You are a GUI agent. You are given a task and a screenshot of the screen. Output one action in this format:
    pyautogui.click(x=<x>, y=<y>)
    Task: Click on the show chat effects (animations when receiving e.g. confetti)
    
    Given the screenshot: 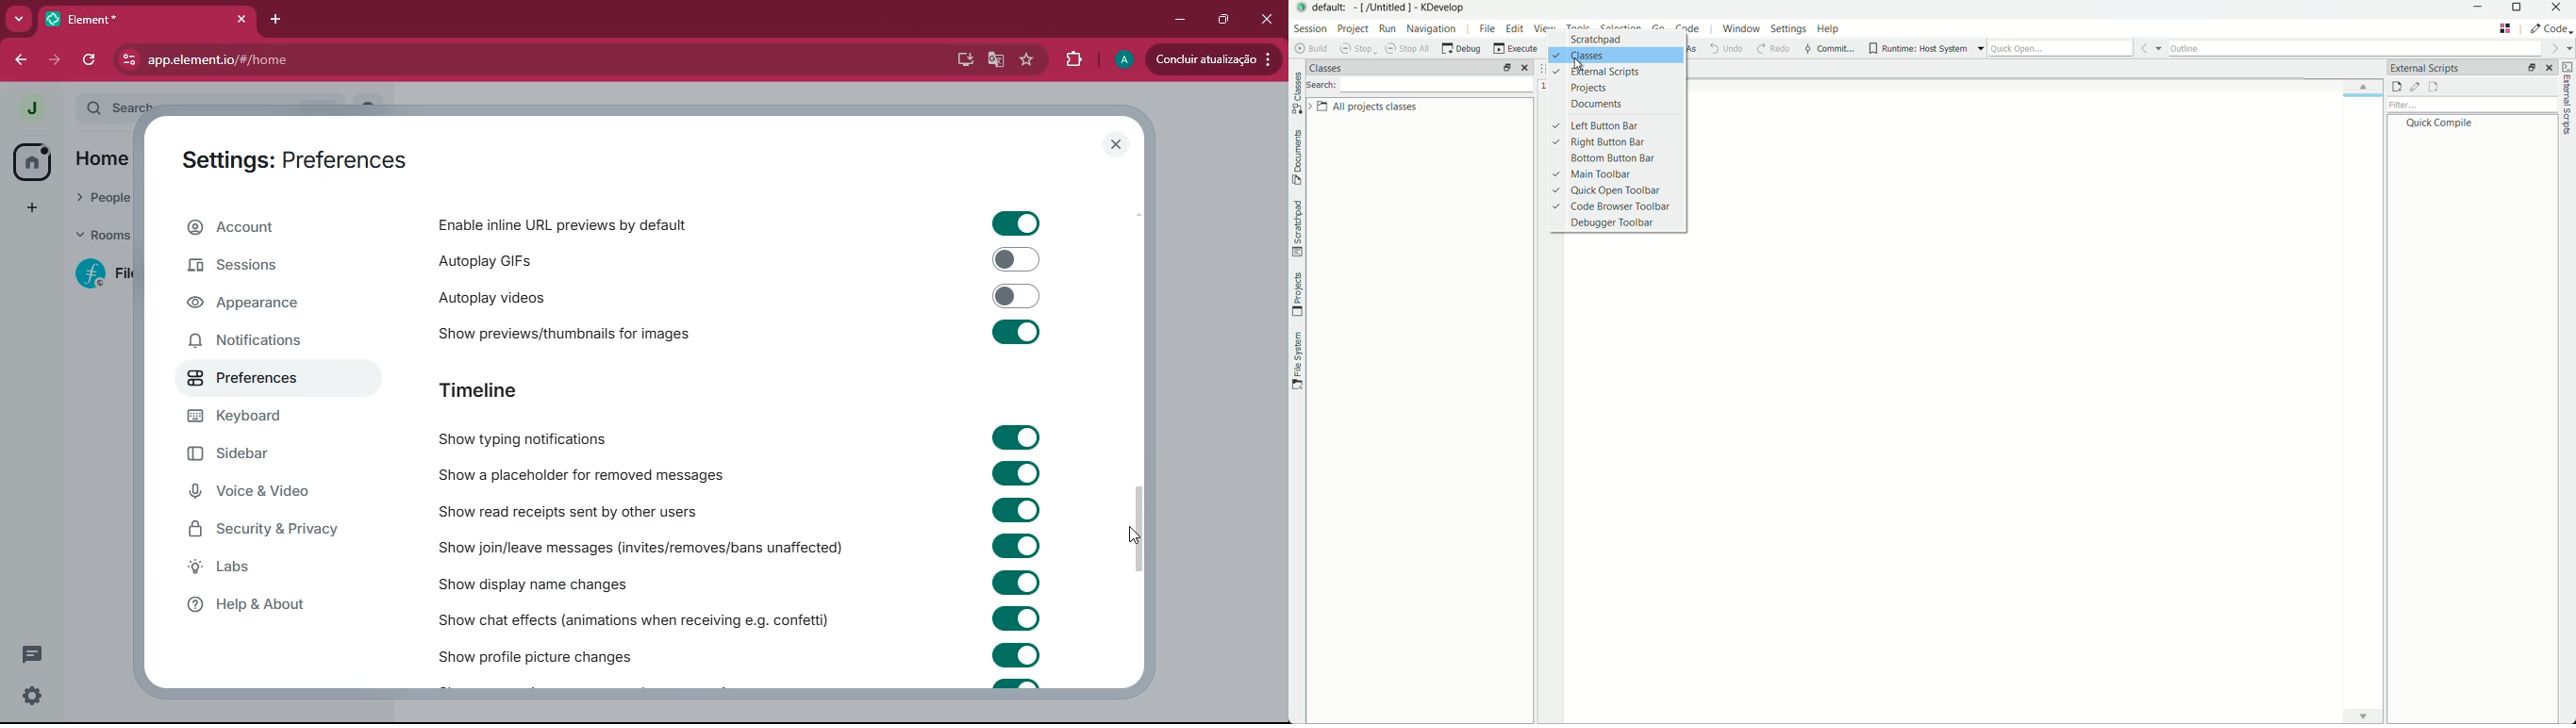 What is the action you would take?
    pyautogui.click(x=636, y=617)
    